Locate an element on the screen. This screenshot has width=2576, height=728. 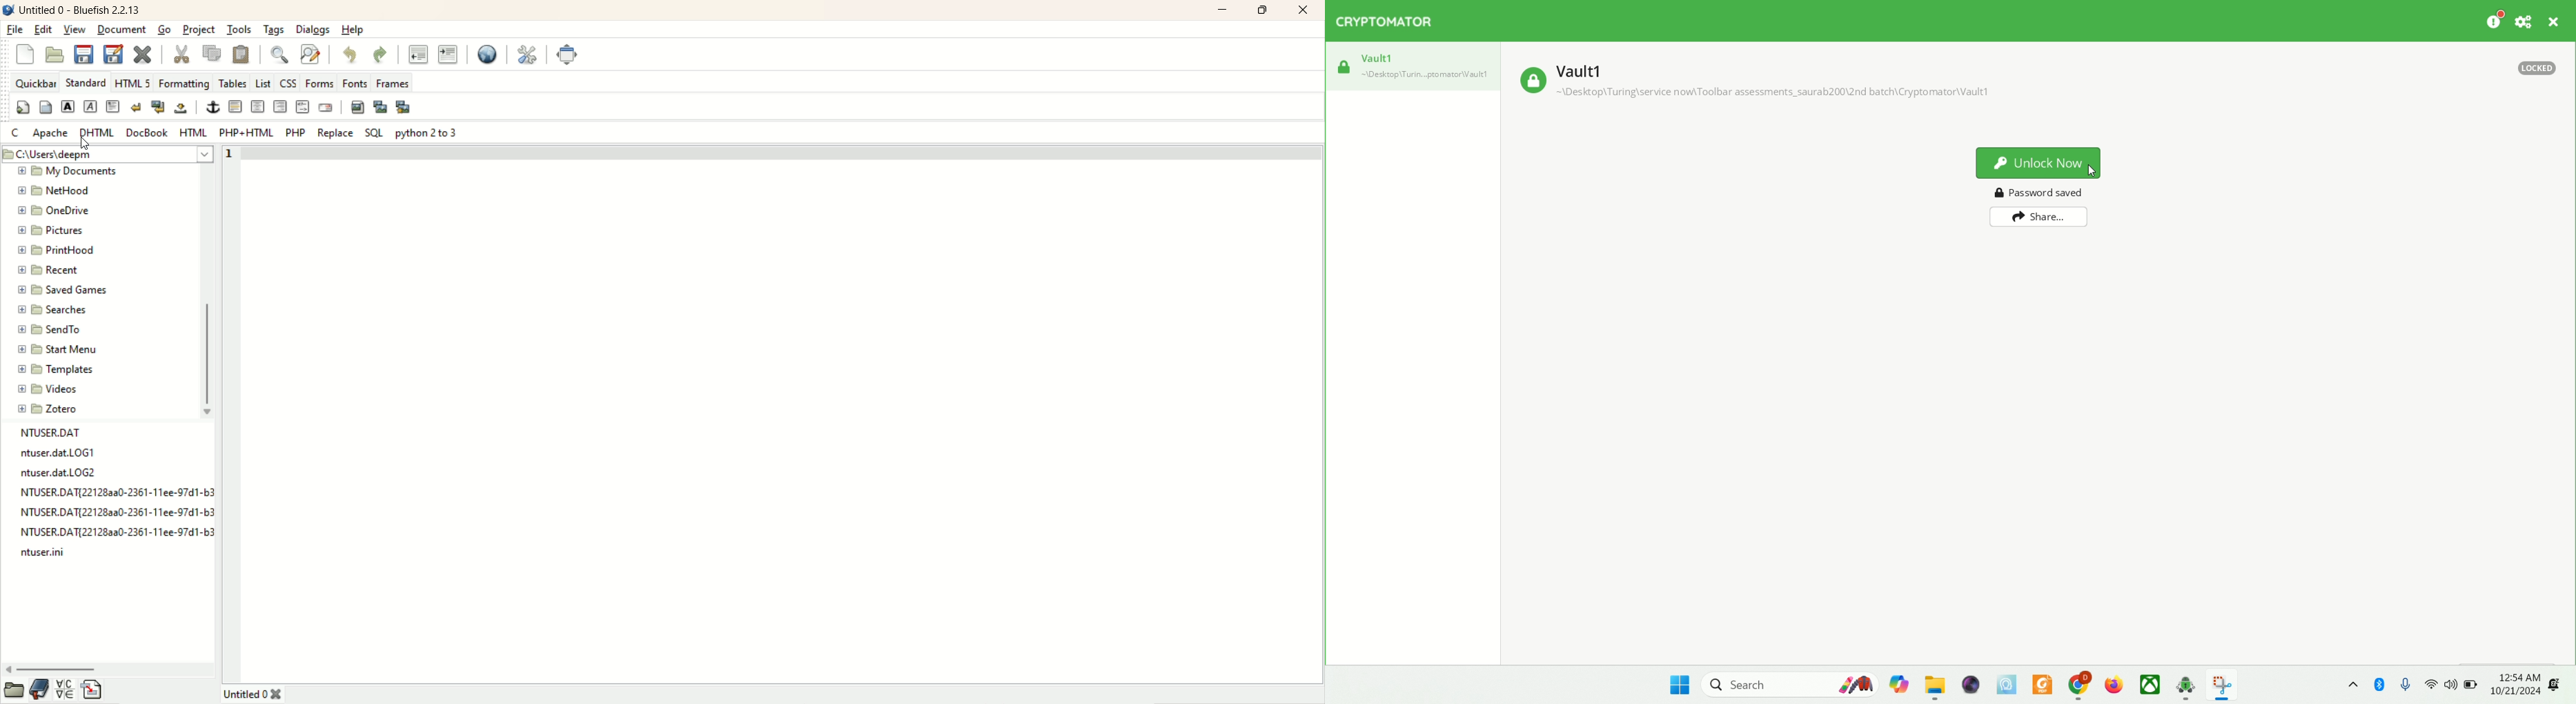
file is located at coordinates (50, 554).